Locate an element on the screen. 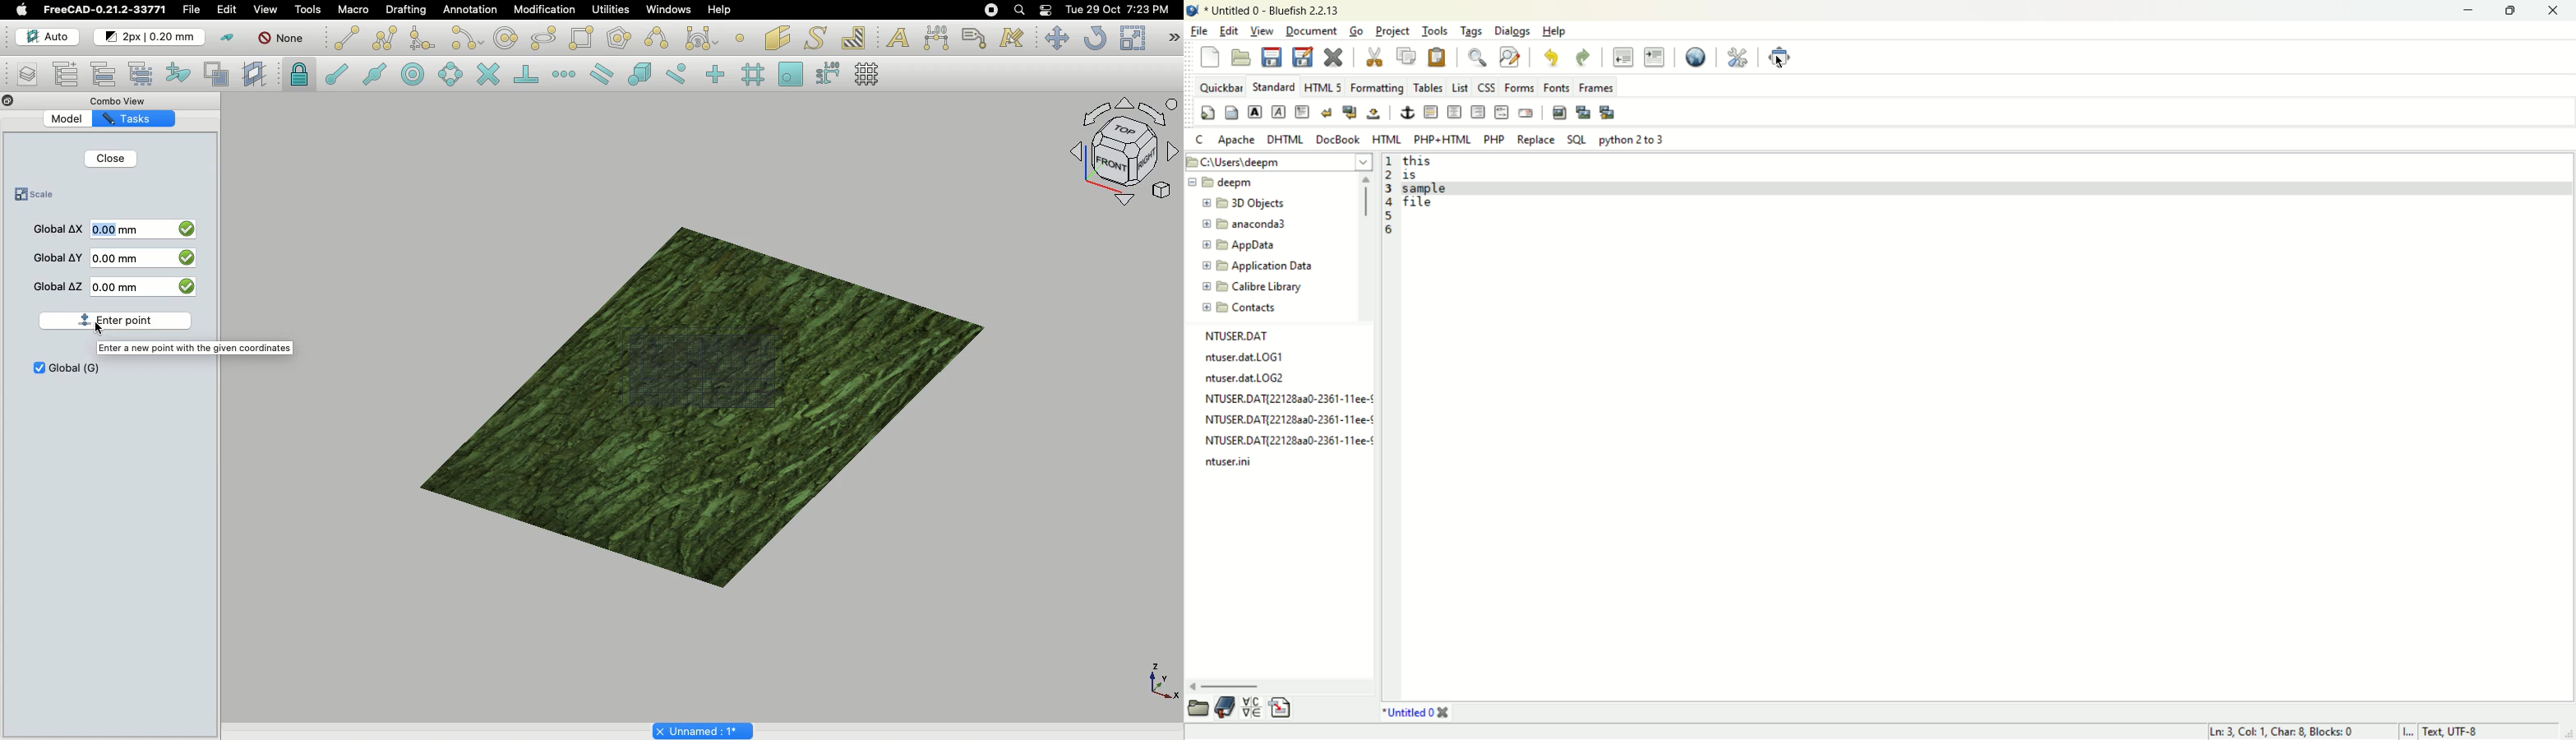 The image size is (2576, 756). Untitled is located at coordinates (707, 729).